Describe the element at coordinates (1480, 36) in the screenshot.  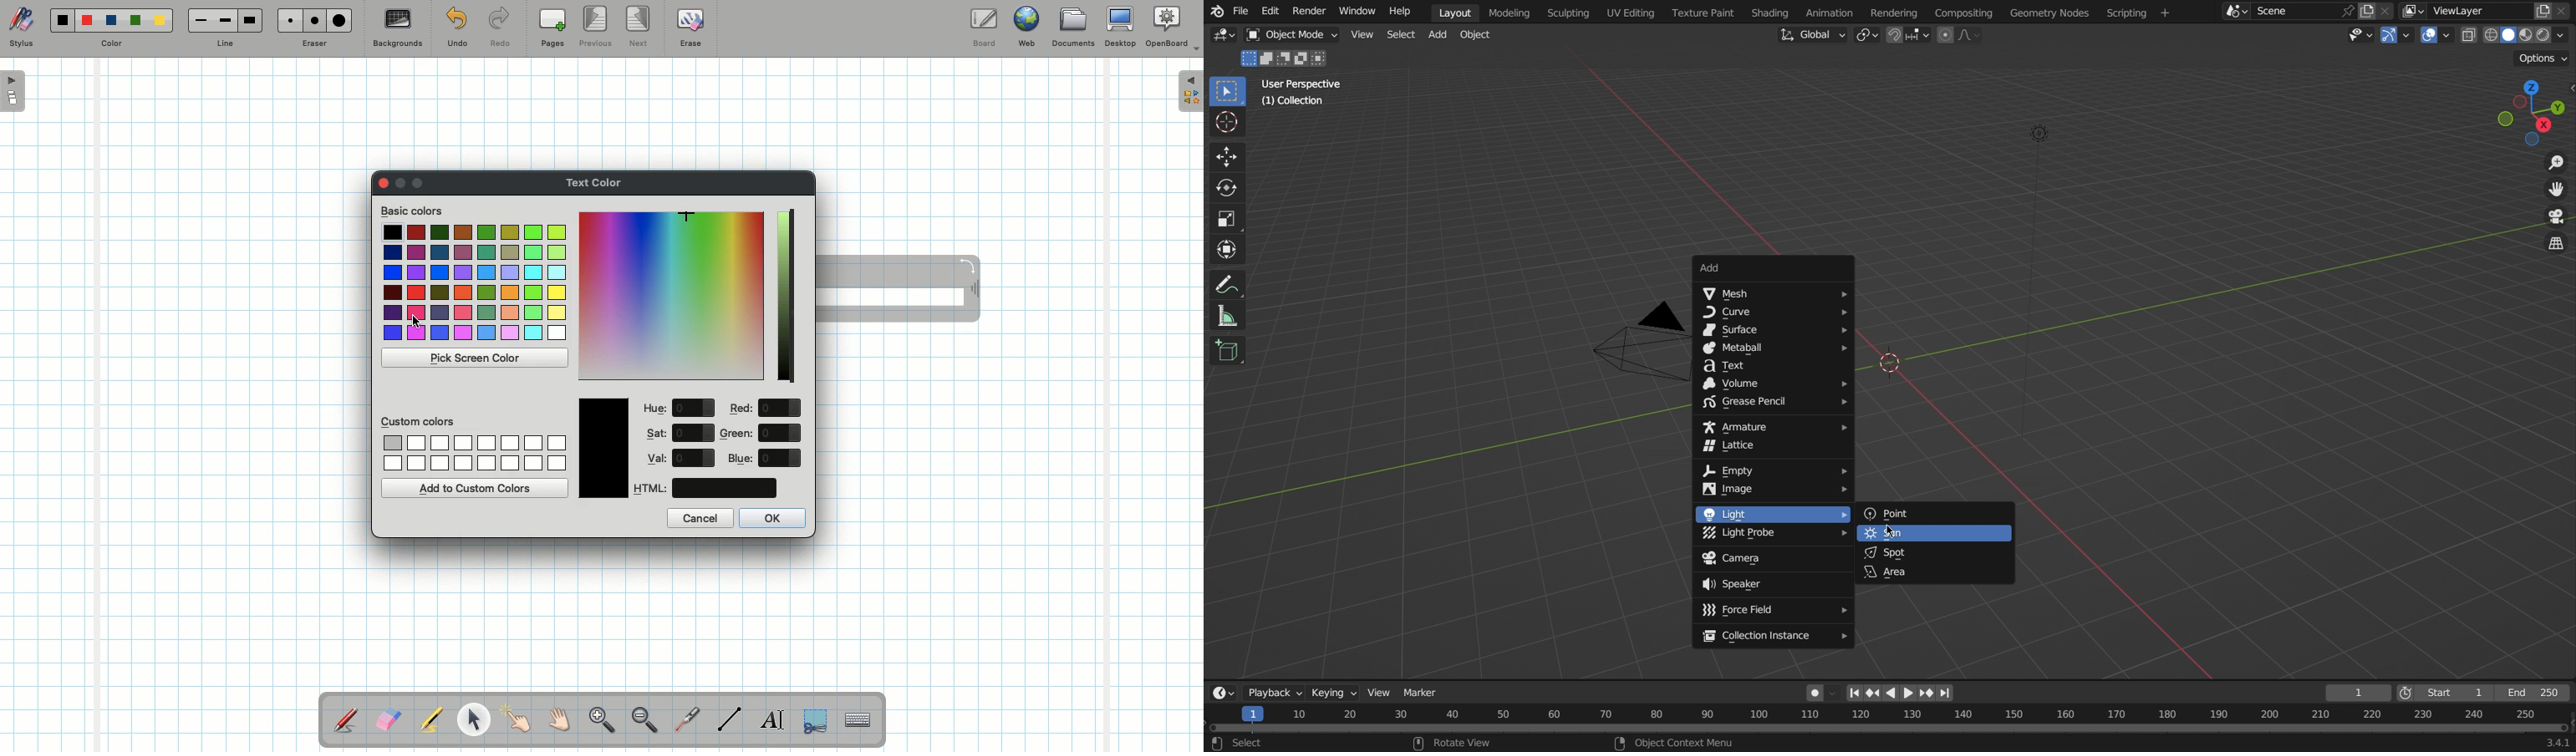
I see `Object` at that location.